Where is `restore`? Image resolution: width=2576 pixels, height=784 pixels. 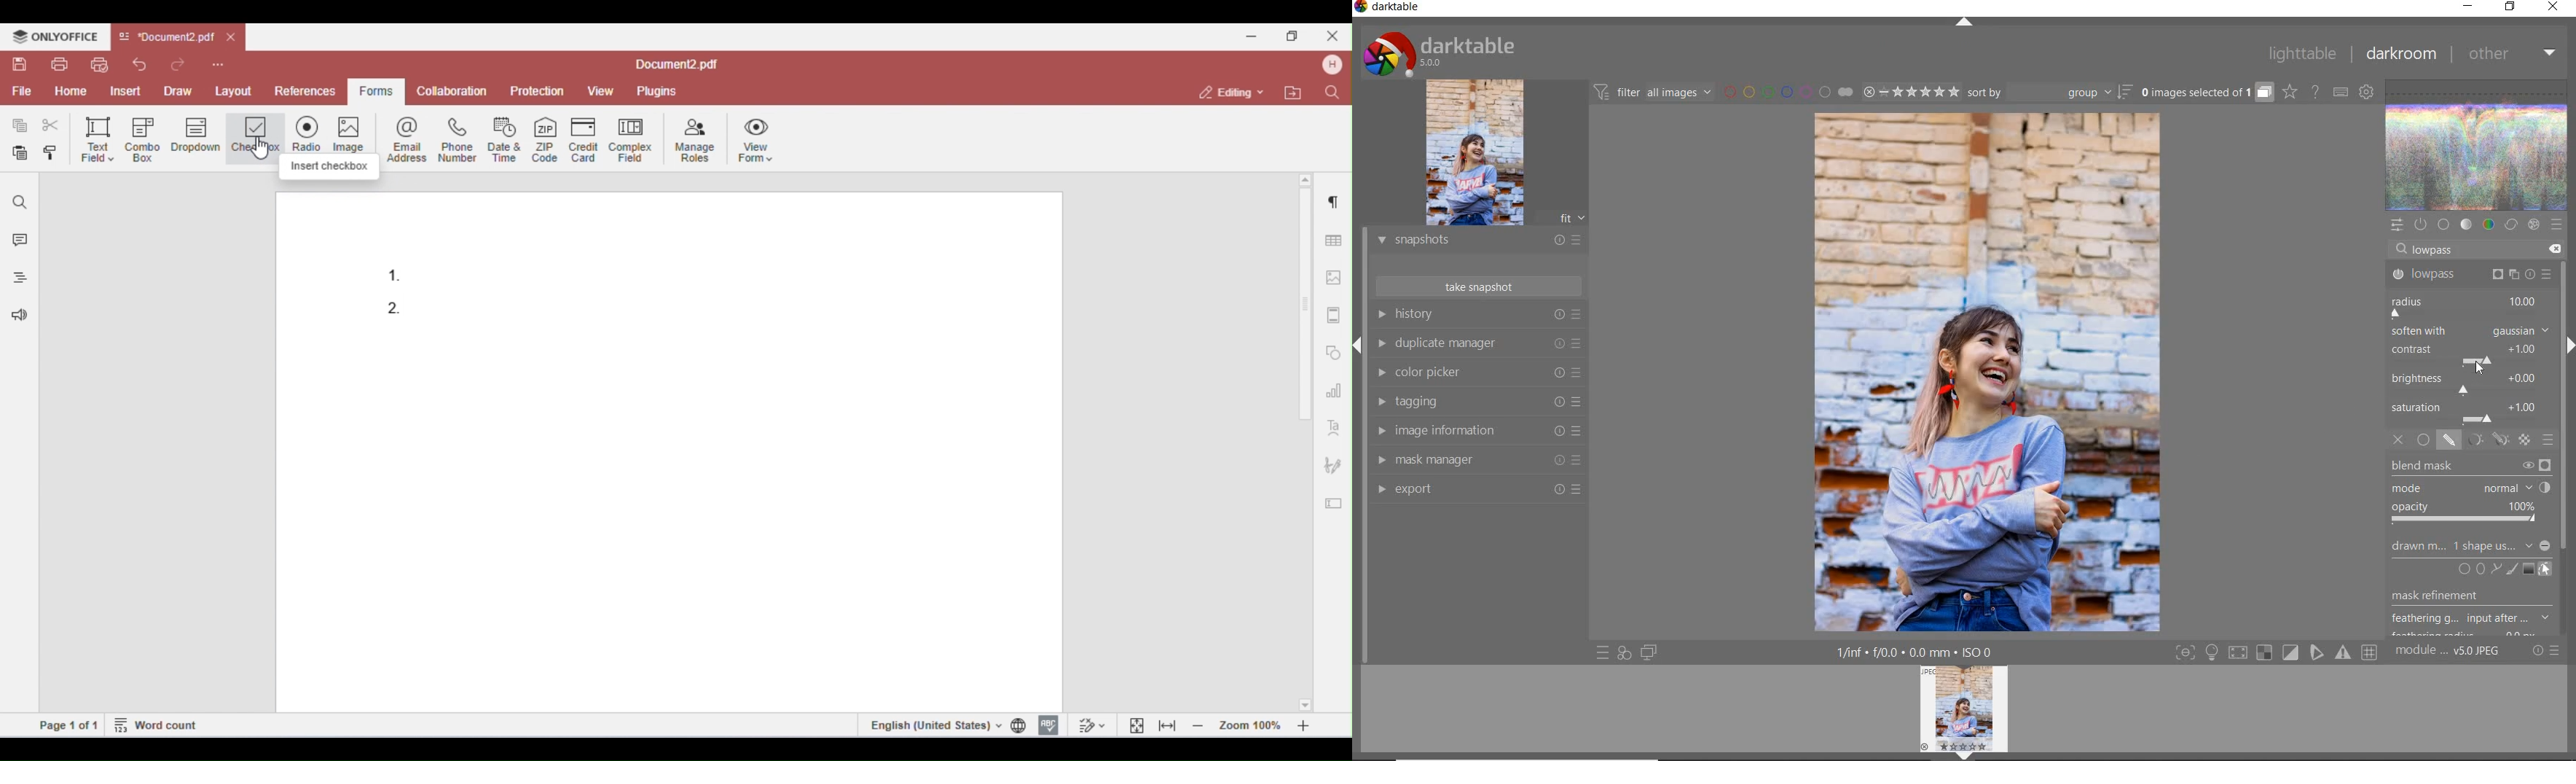
restore is located at coordinates (2510, 8).